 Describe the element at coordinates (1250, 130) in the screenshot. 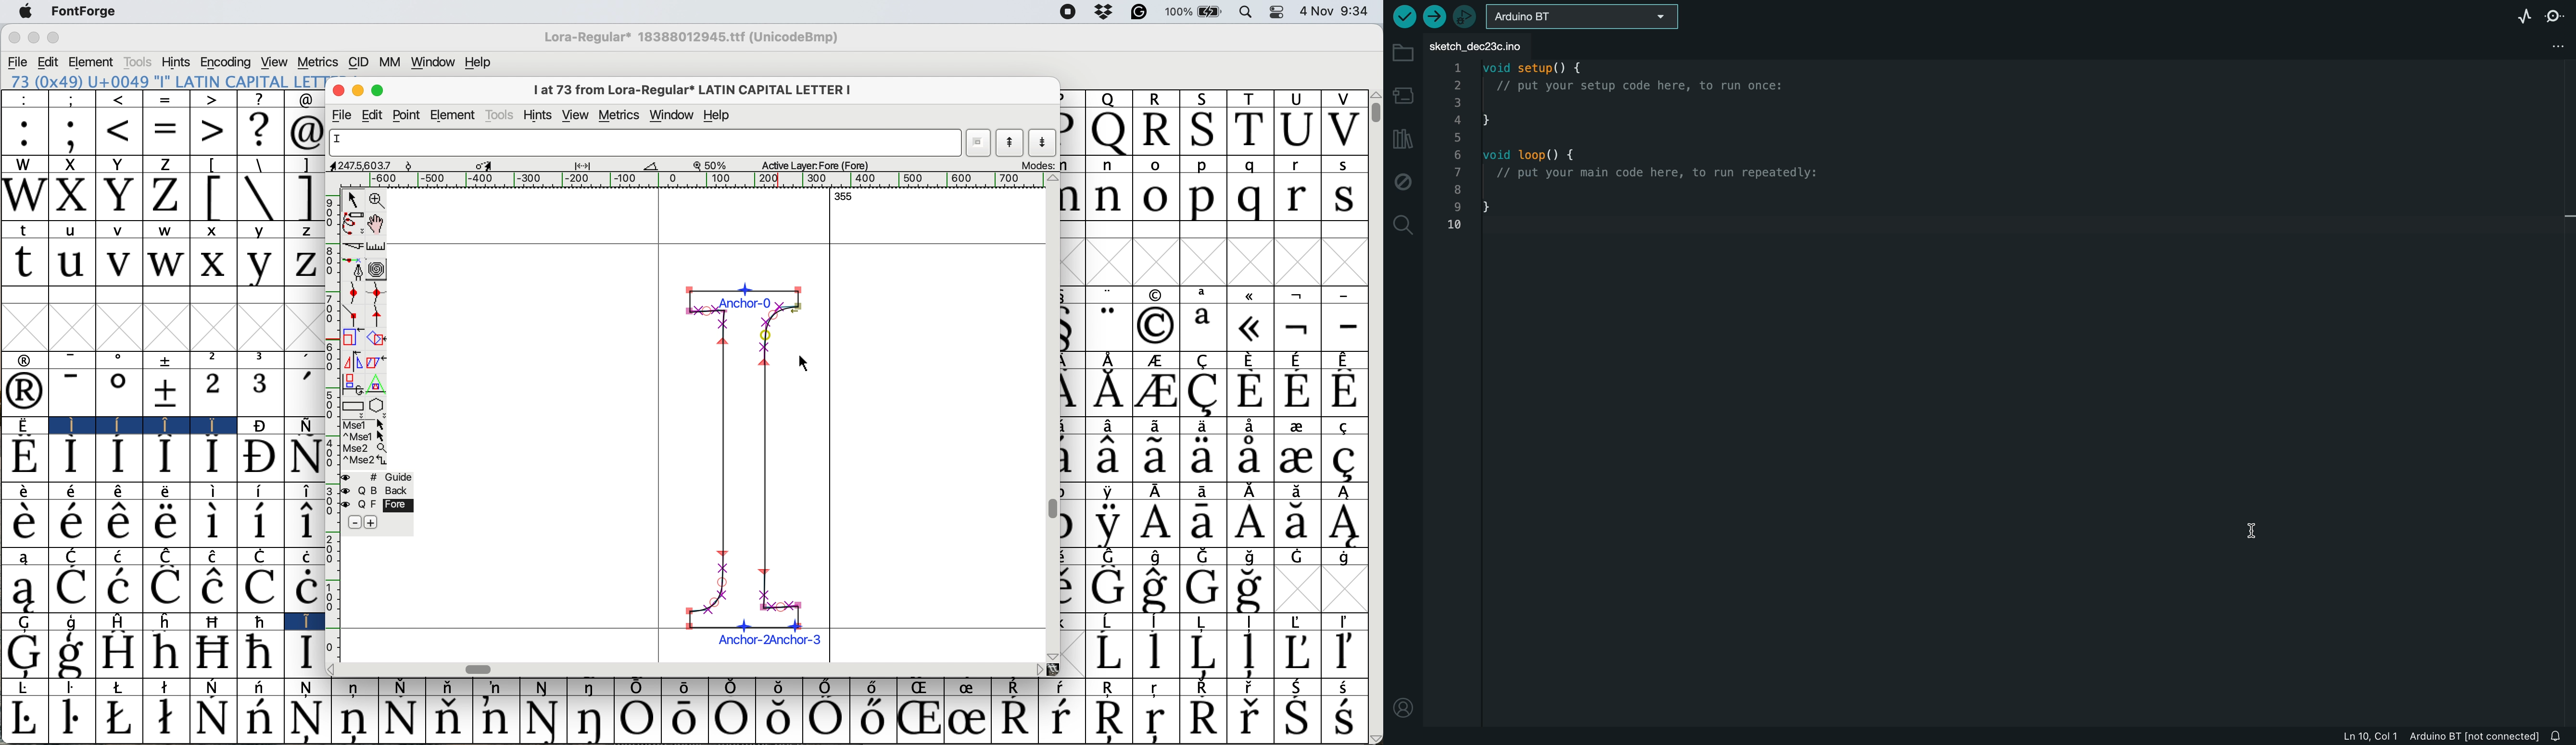

I see `T` at that location.